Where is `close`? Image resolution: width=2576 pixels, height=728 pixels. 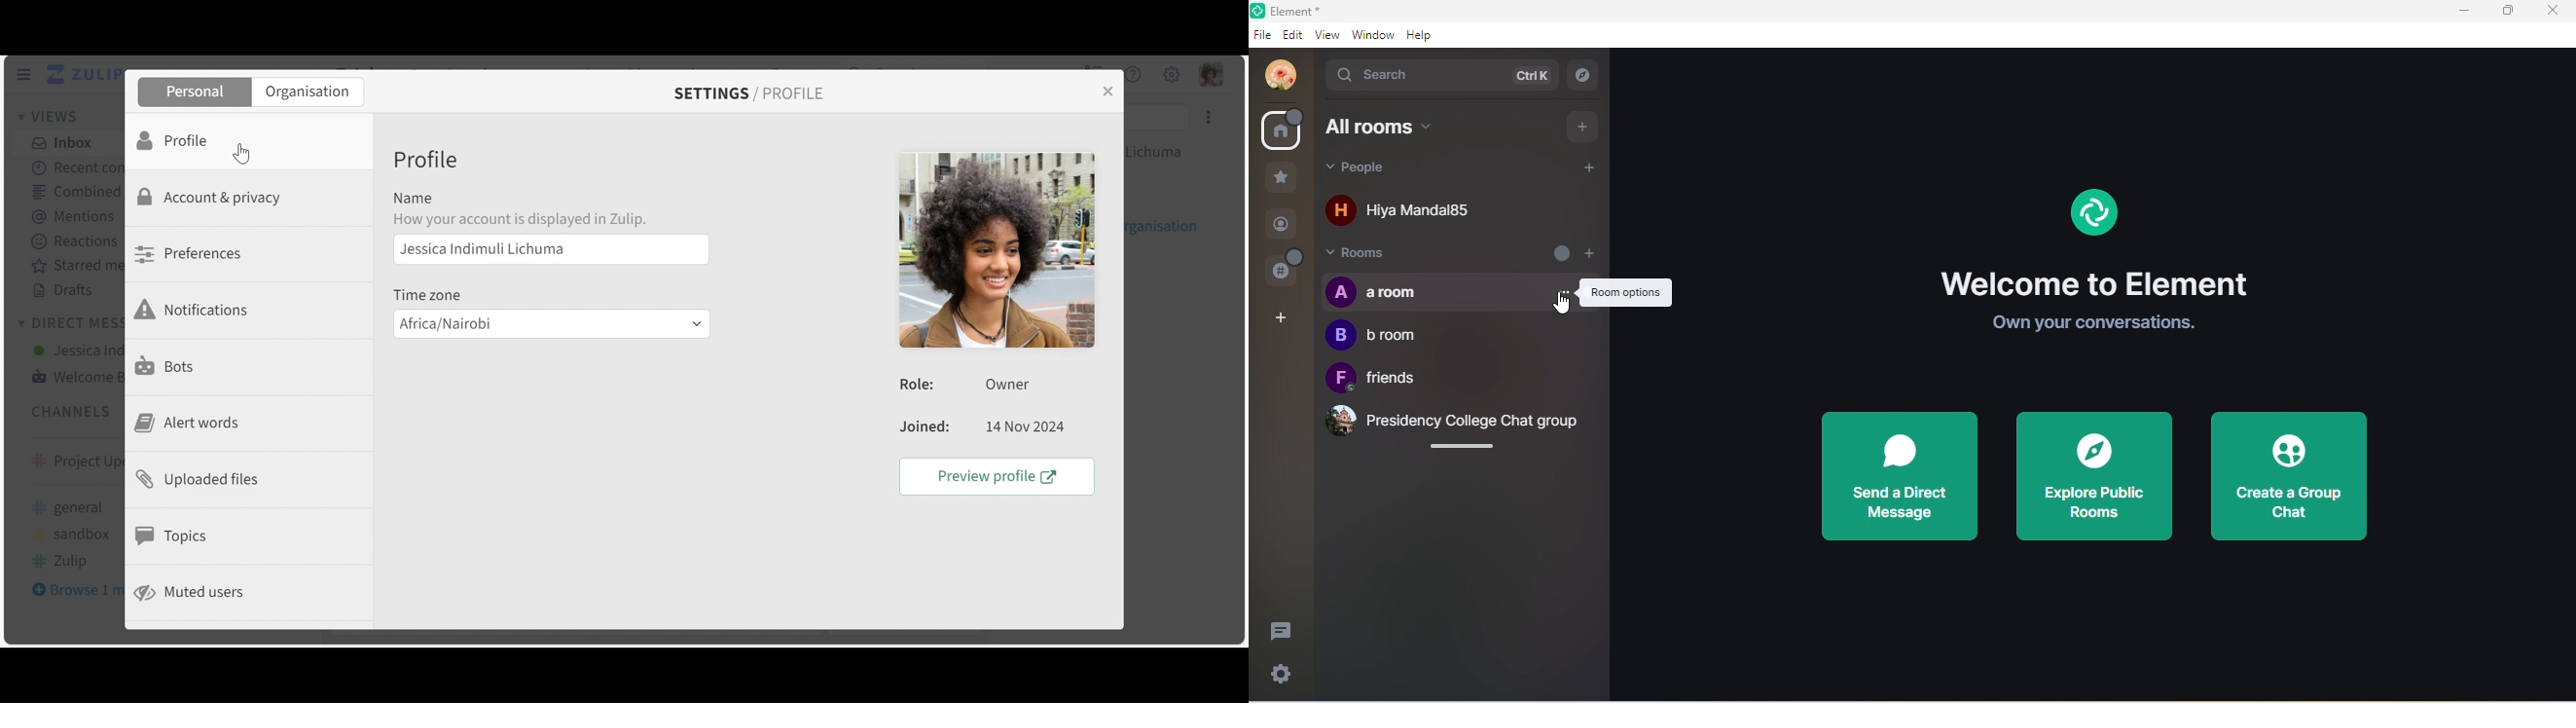 close is located at coordinates (2553, 11).